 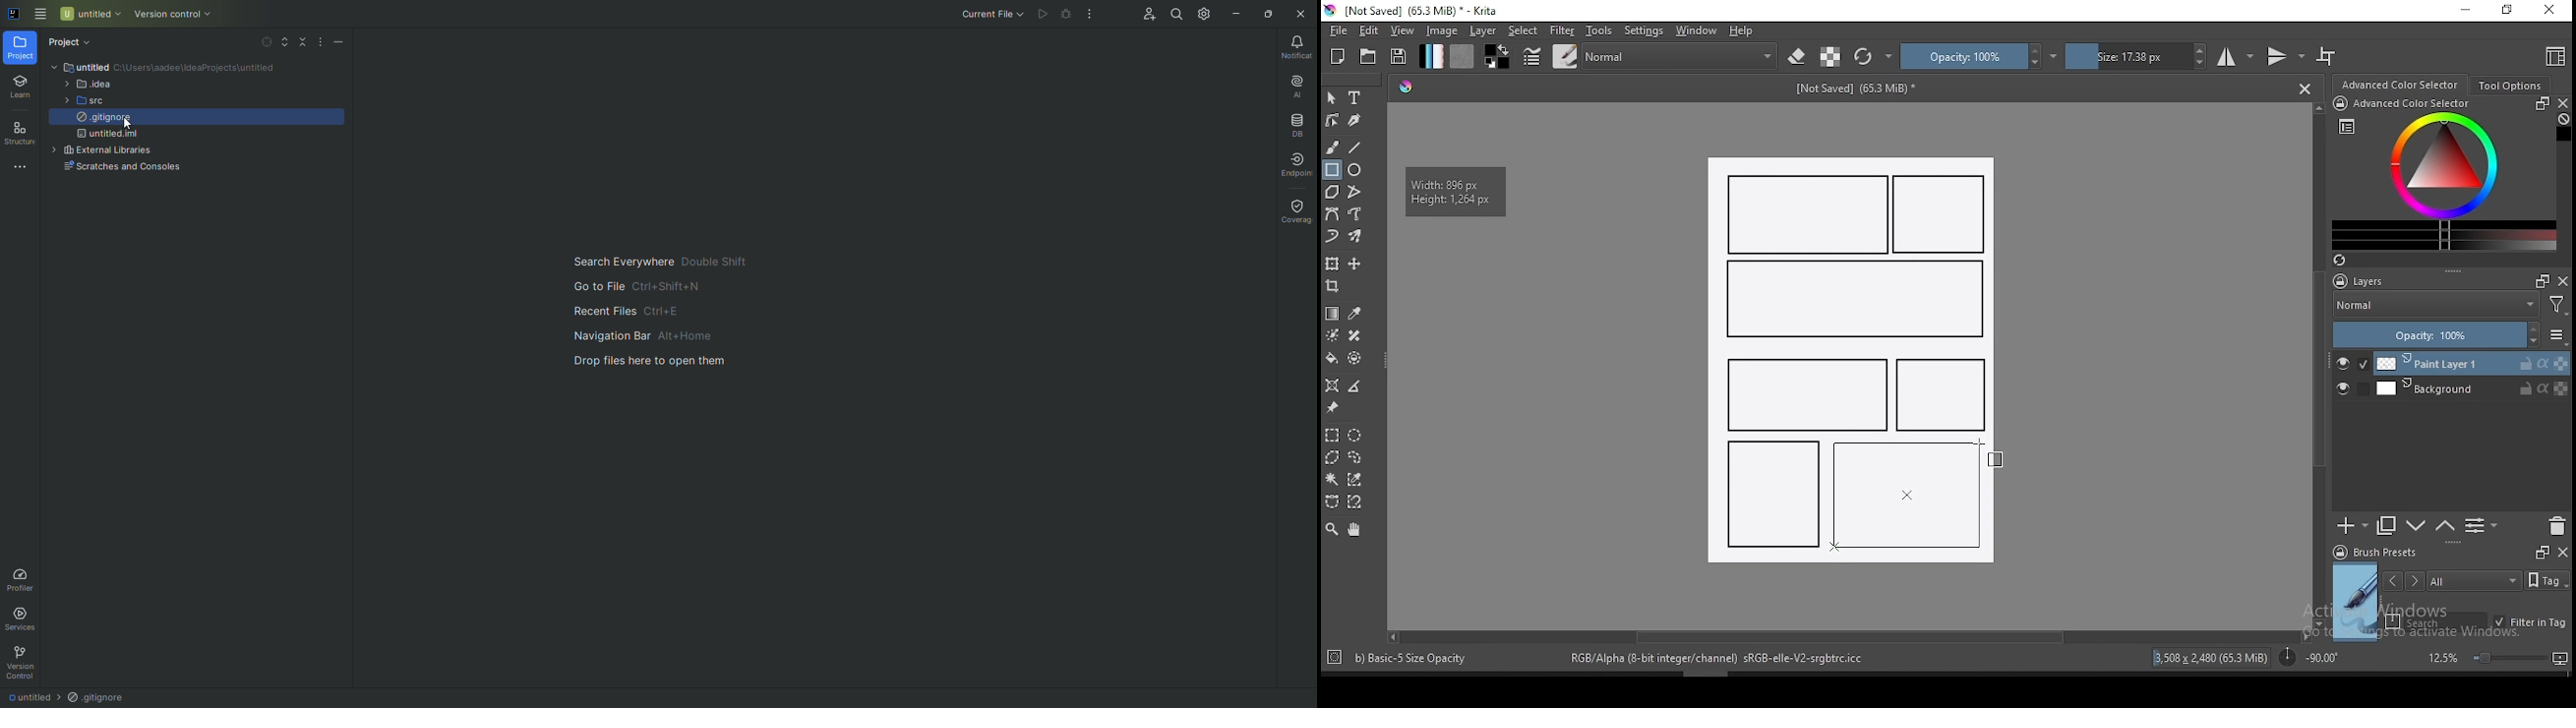 I want to click on magnetic curve selection tool, so click(x=1352, y=502).